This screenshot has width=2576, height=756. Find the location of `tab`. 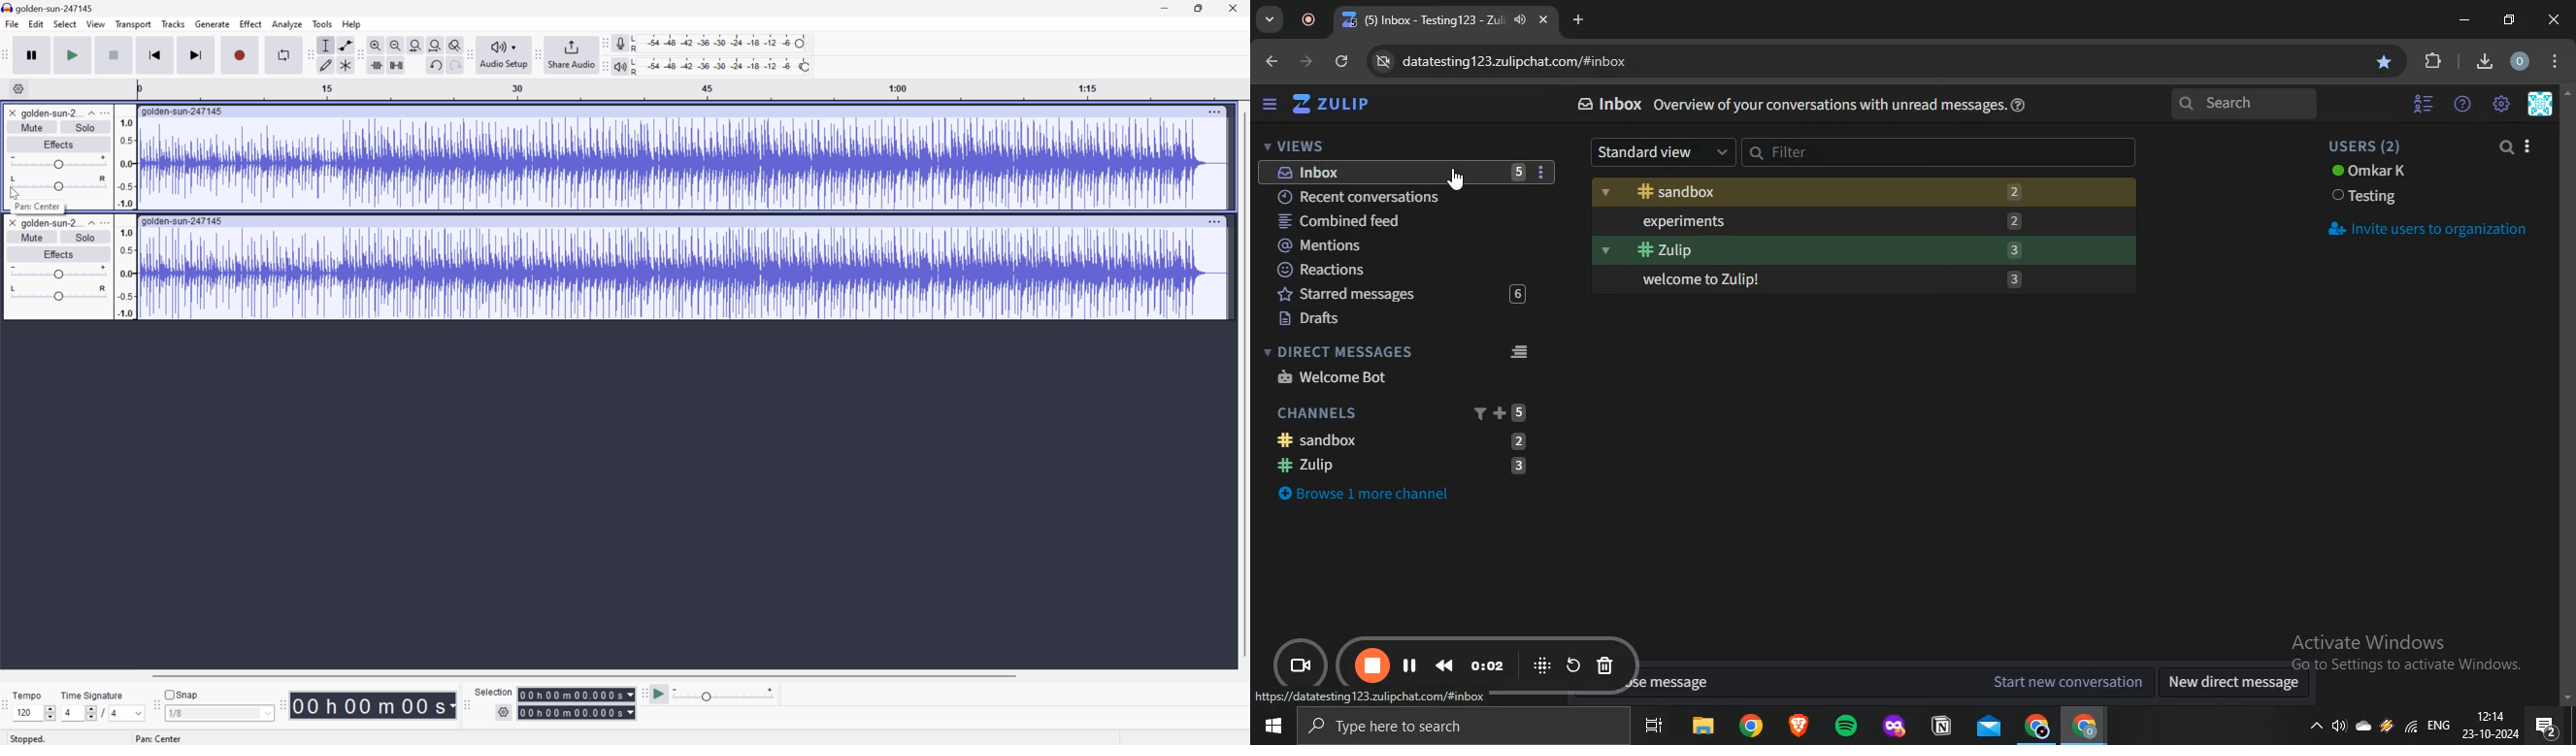

tab is located at coordinates (1435, 20).